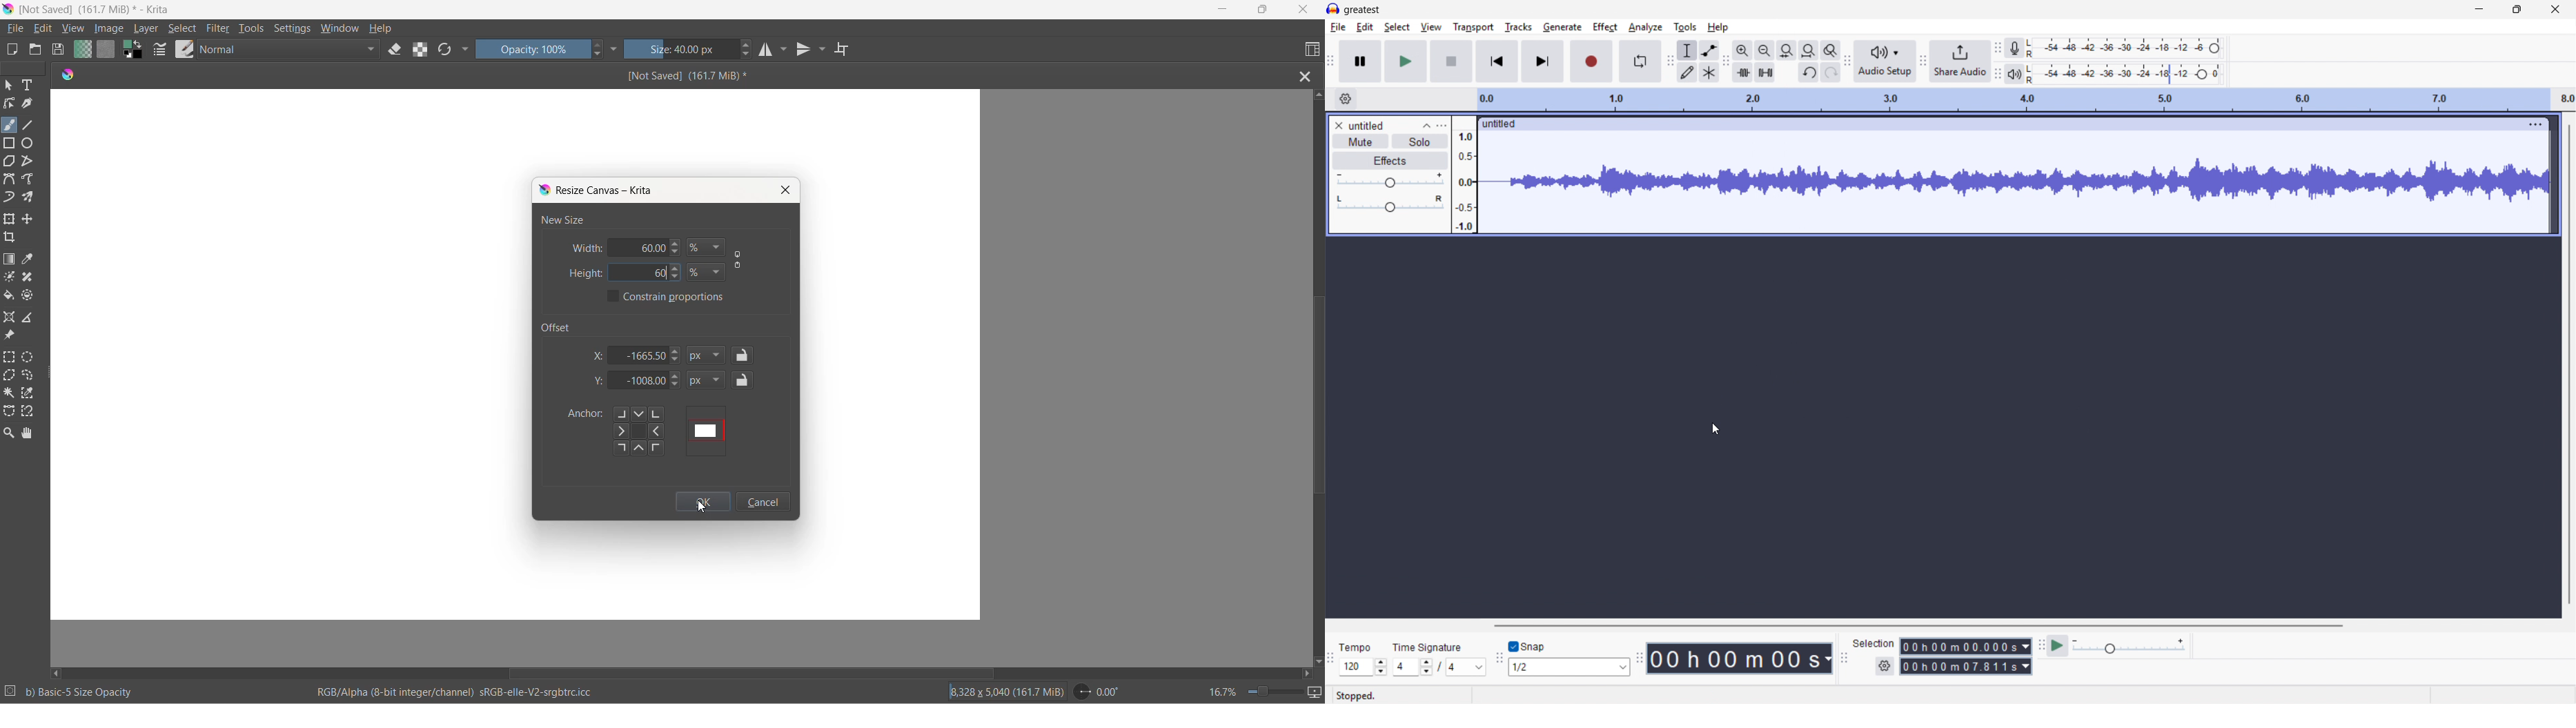  Describe the element at coordinates (1389, 181) in the screenshot. I see `gain` at that location.